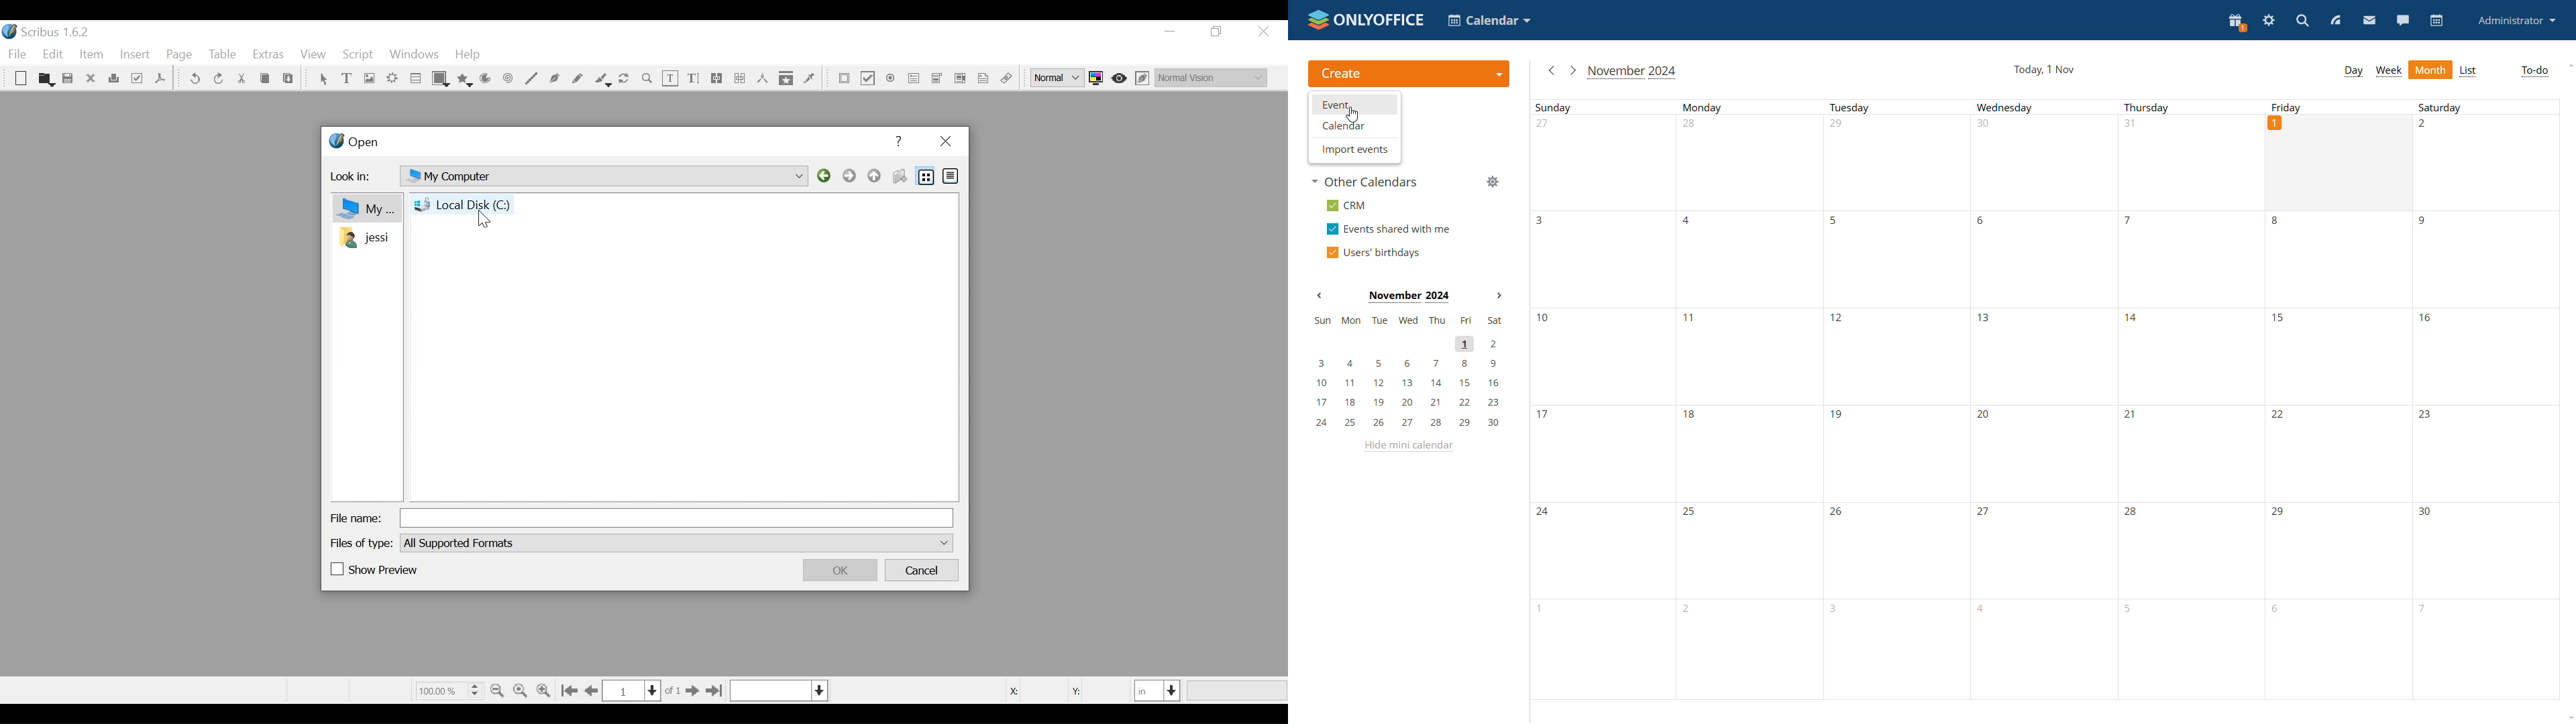 The height and width of the screenshot is (728, 2576). I want to click on Forward, so click(851, 176).